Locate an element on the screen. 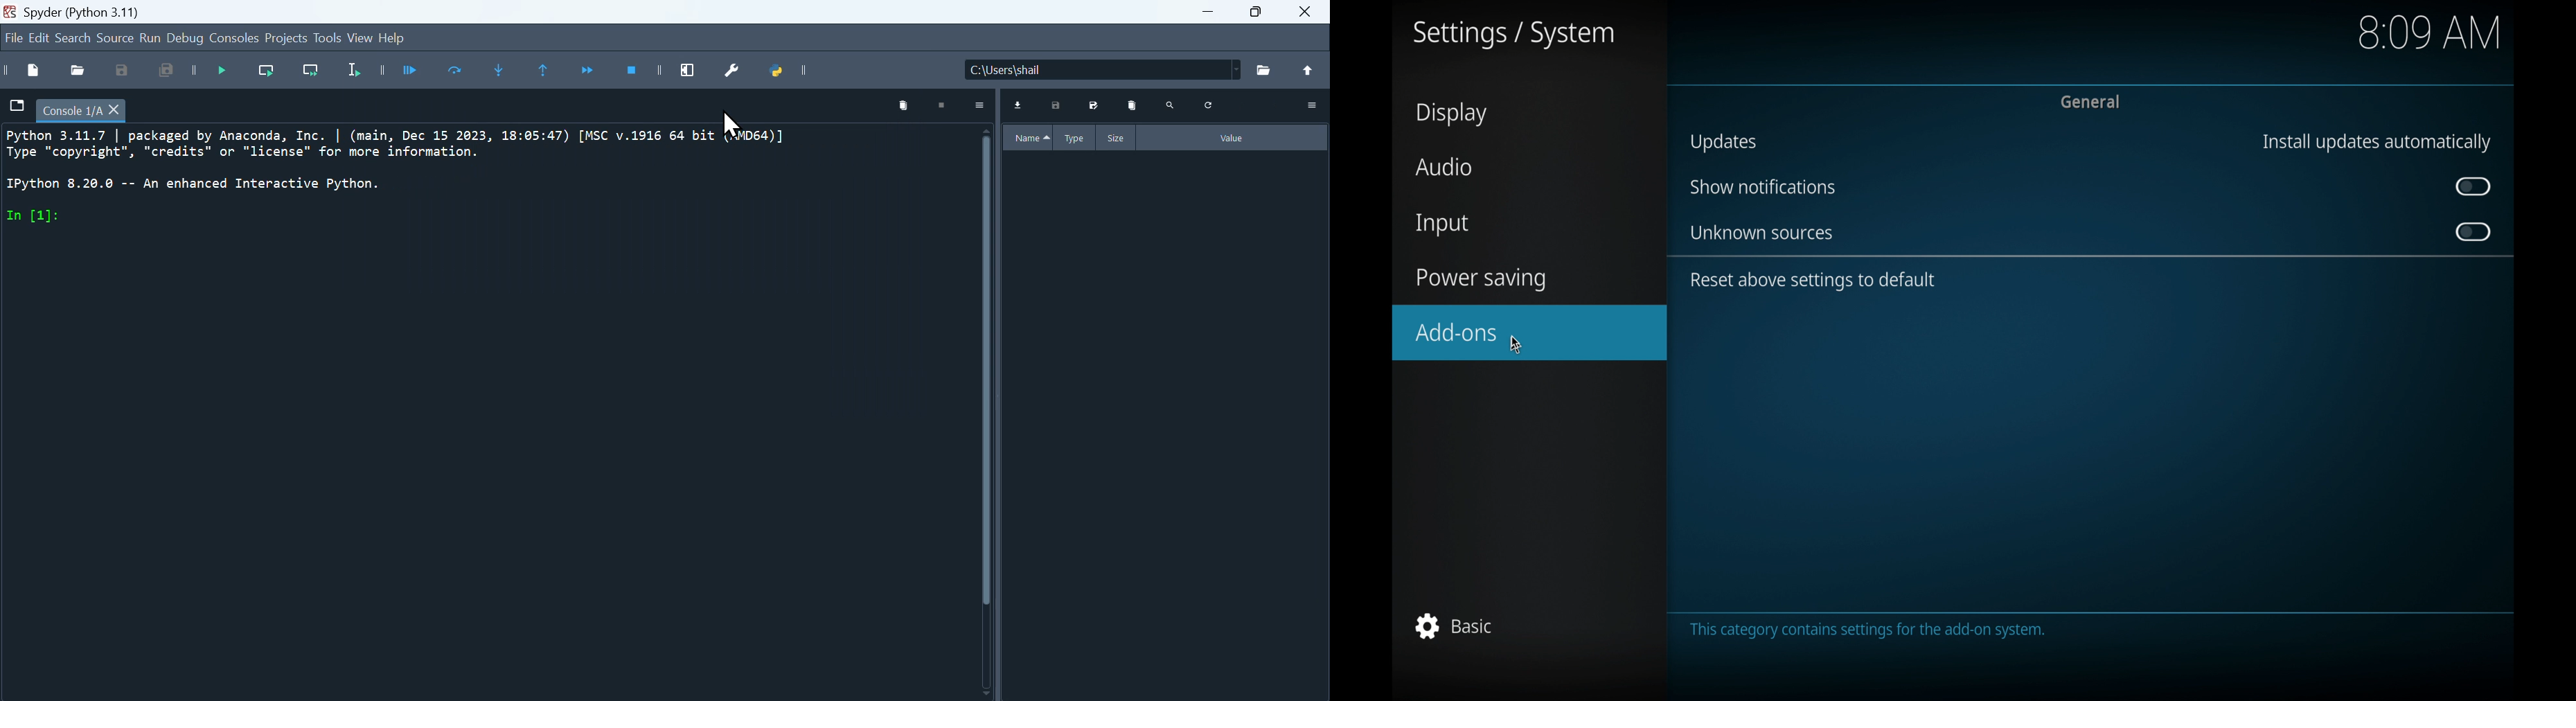 The width and height of the screenshot is (2576, 728). Type is located at coordinates (1074, 136).